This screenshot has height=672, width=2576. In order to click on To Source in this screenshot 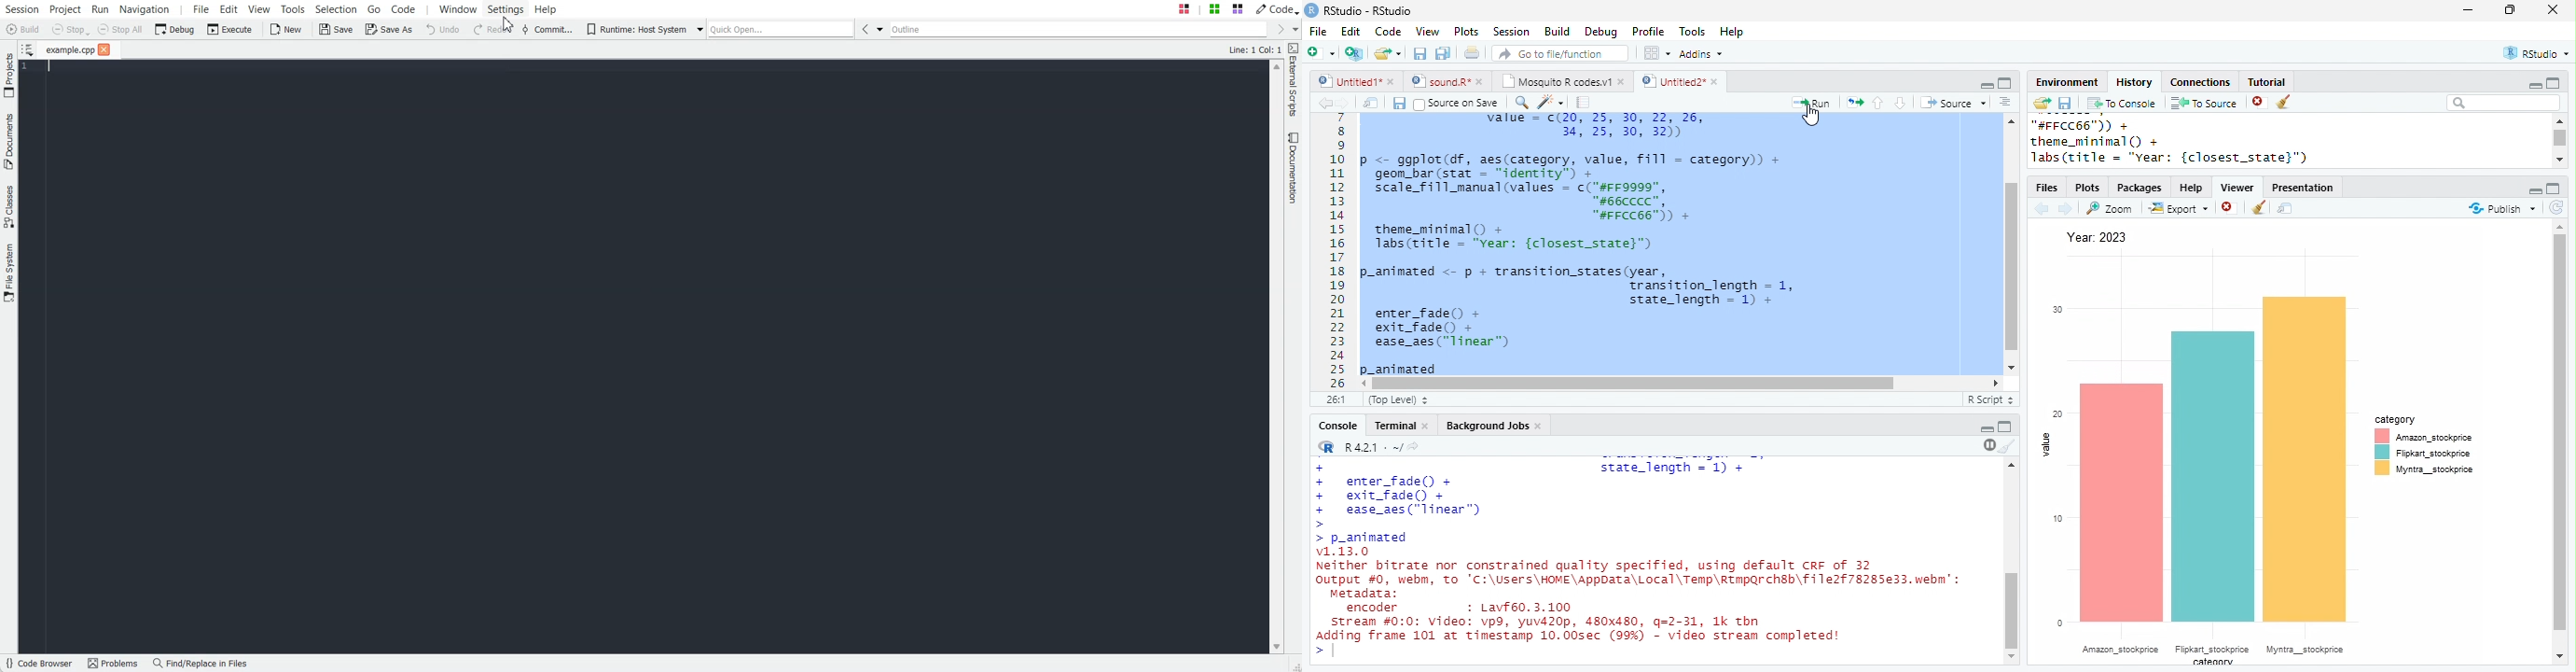, I will do `click(2204, 103)`.